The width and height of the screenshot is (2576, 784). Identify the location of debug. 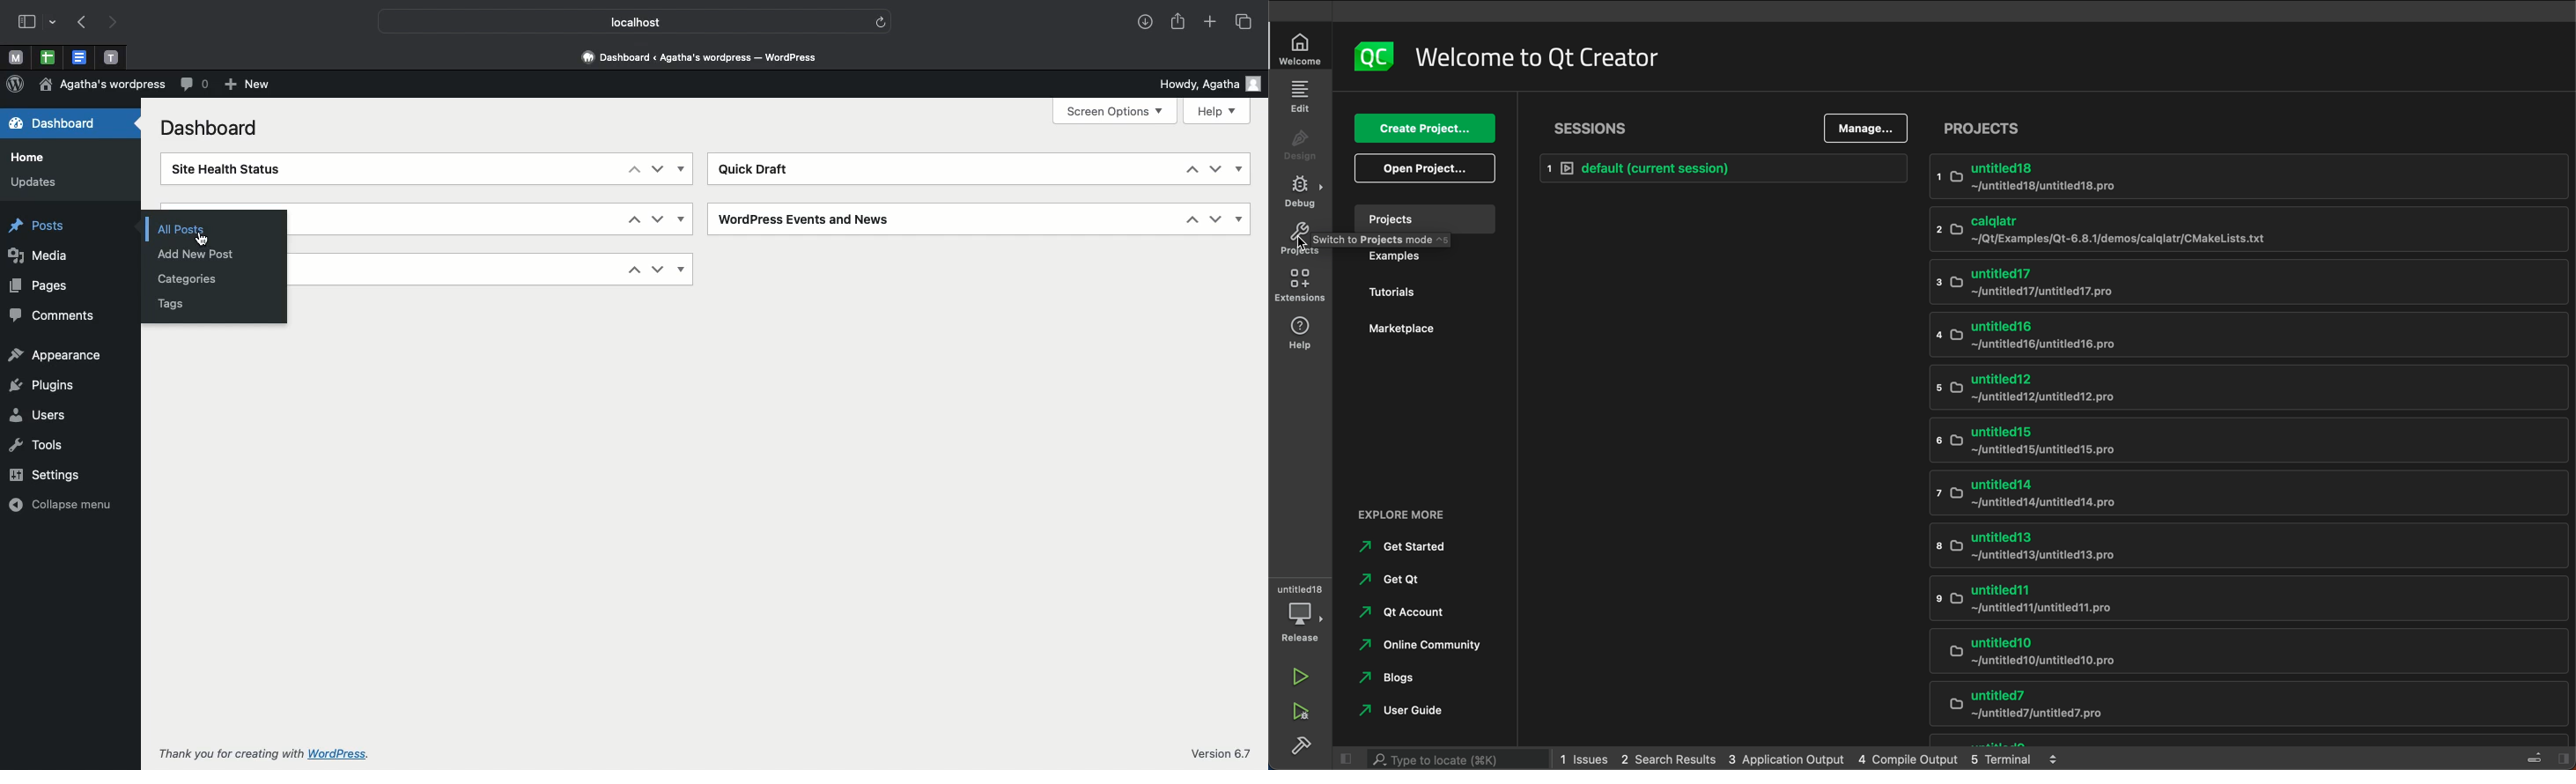
(1299, 191).